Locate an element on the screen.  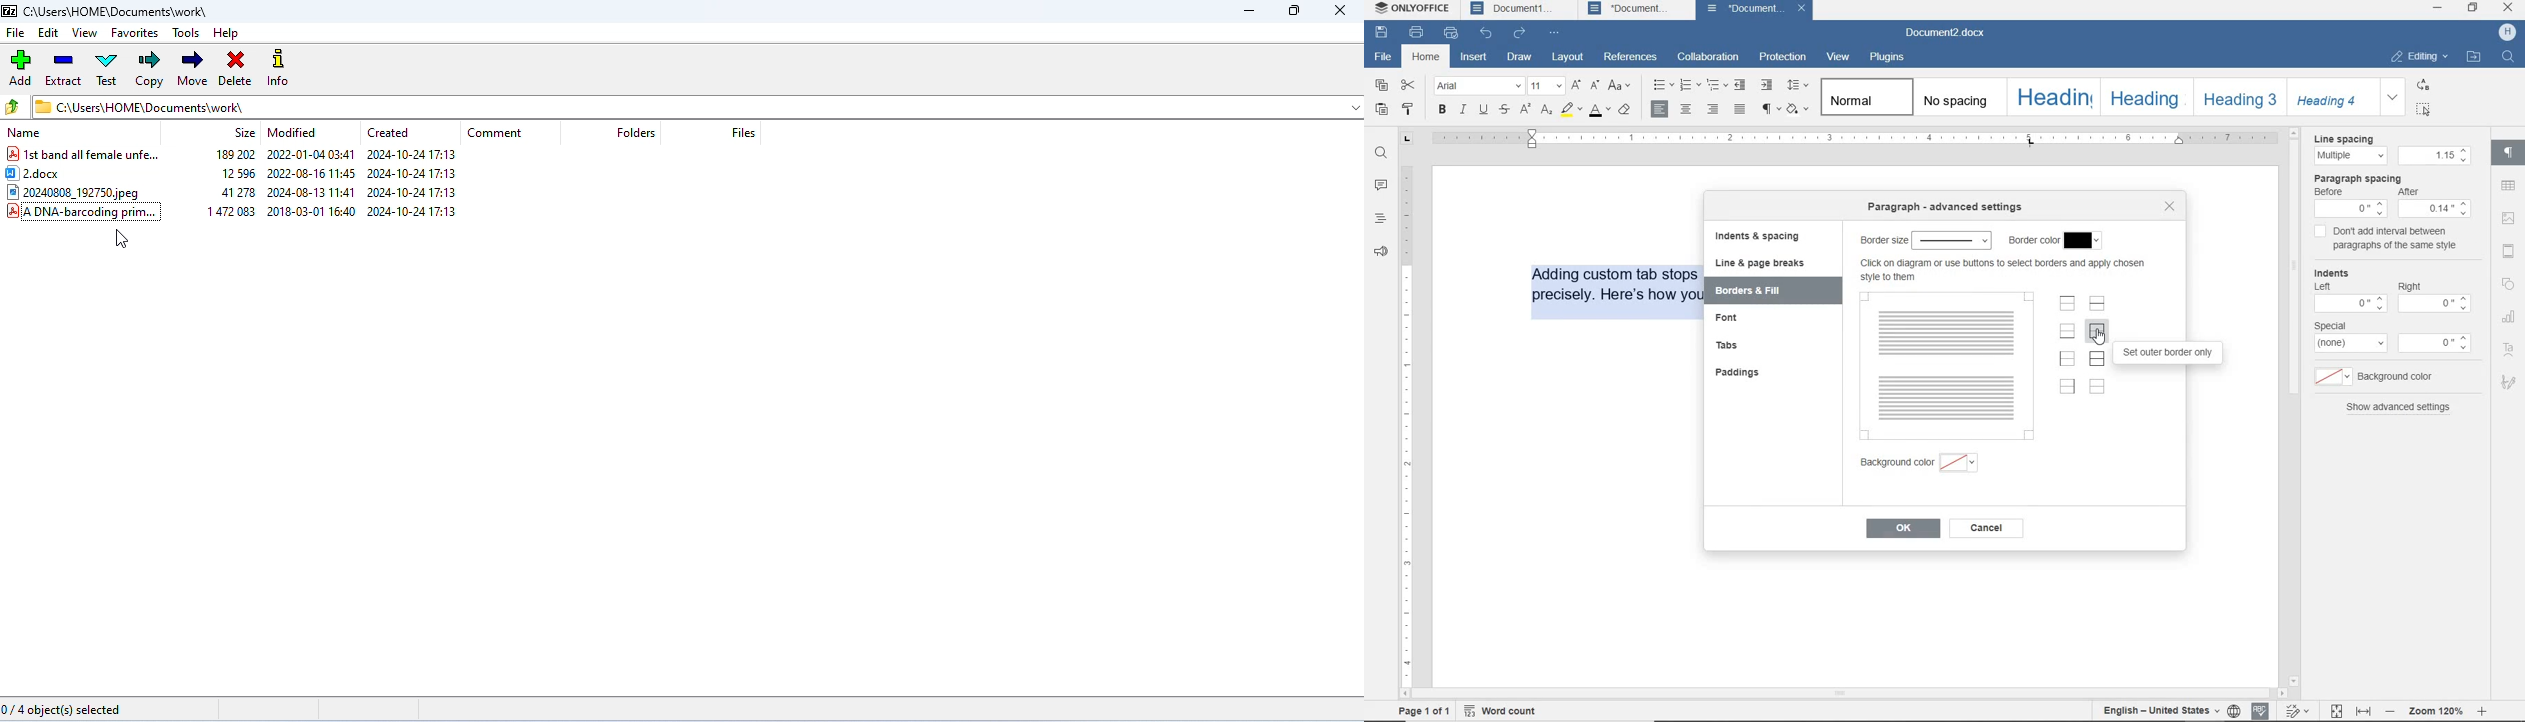
customize quick access toolbar is located at coordinates (1557, 34).